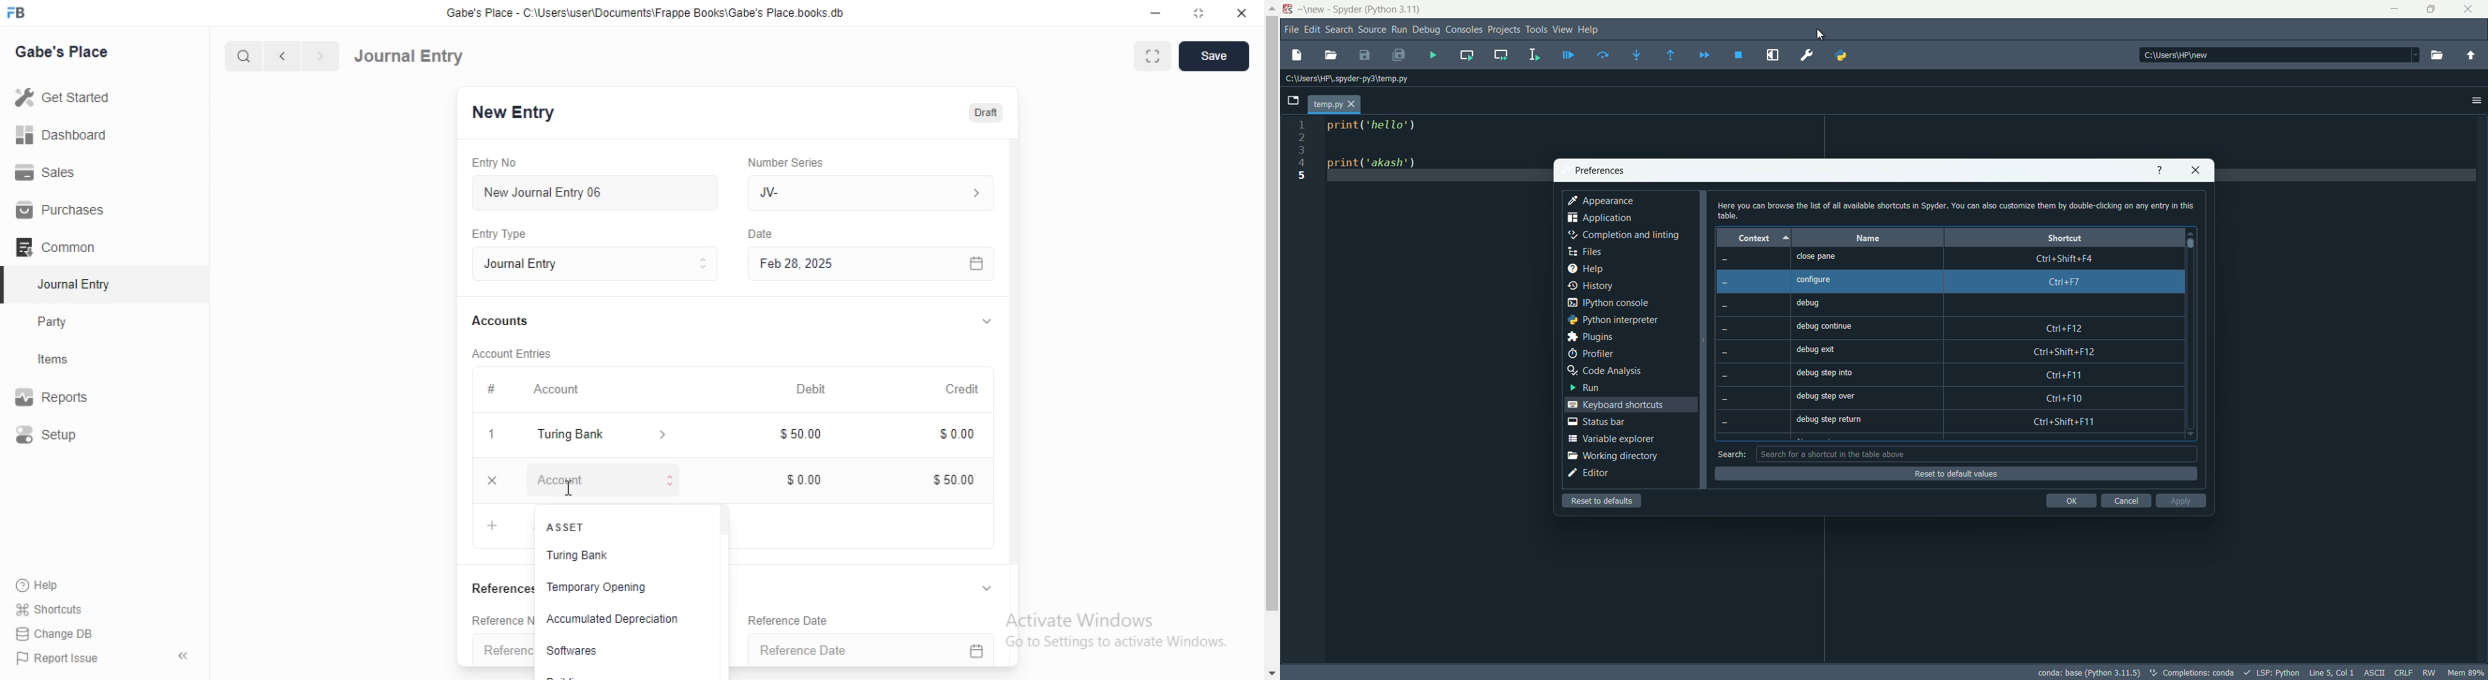 Image resolution: width=2492 pixels, height=700 pixels. Describe the element at coordinates (1705, 55) in the screenshot. I see `continue execution until next breakdown` at that location.